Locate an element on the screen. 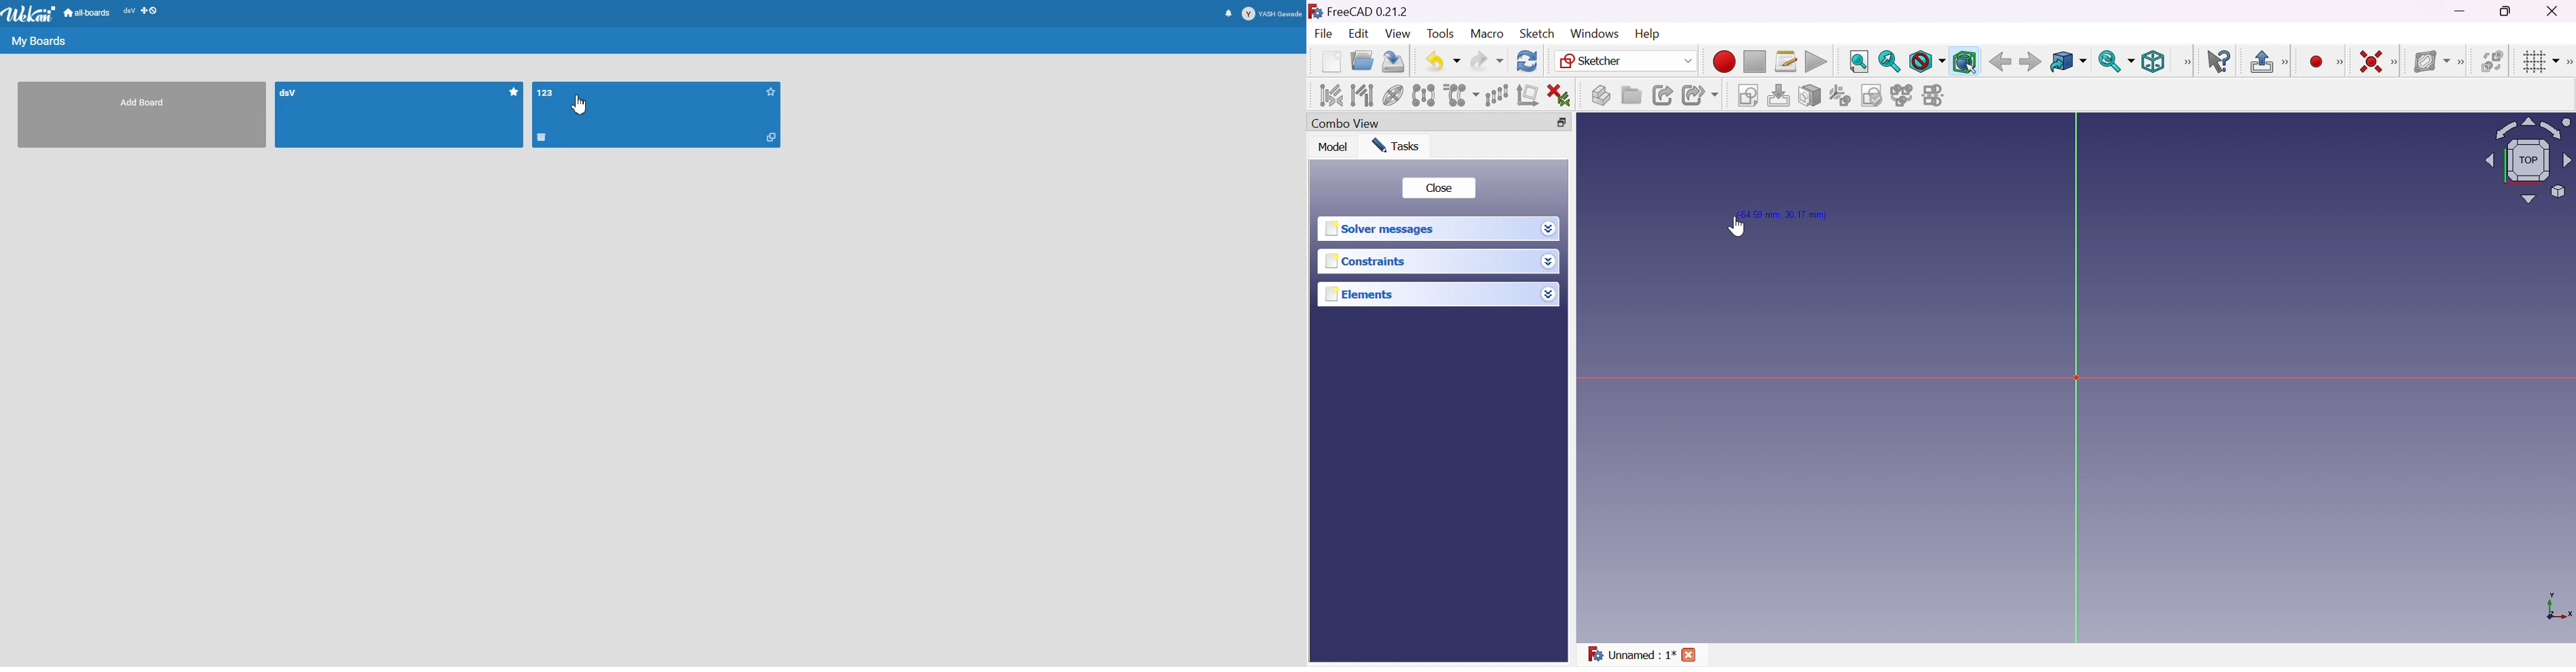  Windows is located at coordinates (1595, 34).